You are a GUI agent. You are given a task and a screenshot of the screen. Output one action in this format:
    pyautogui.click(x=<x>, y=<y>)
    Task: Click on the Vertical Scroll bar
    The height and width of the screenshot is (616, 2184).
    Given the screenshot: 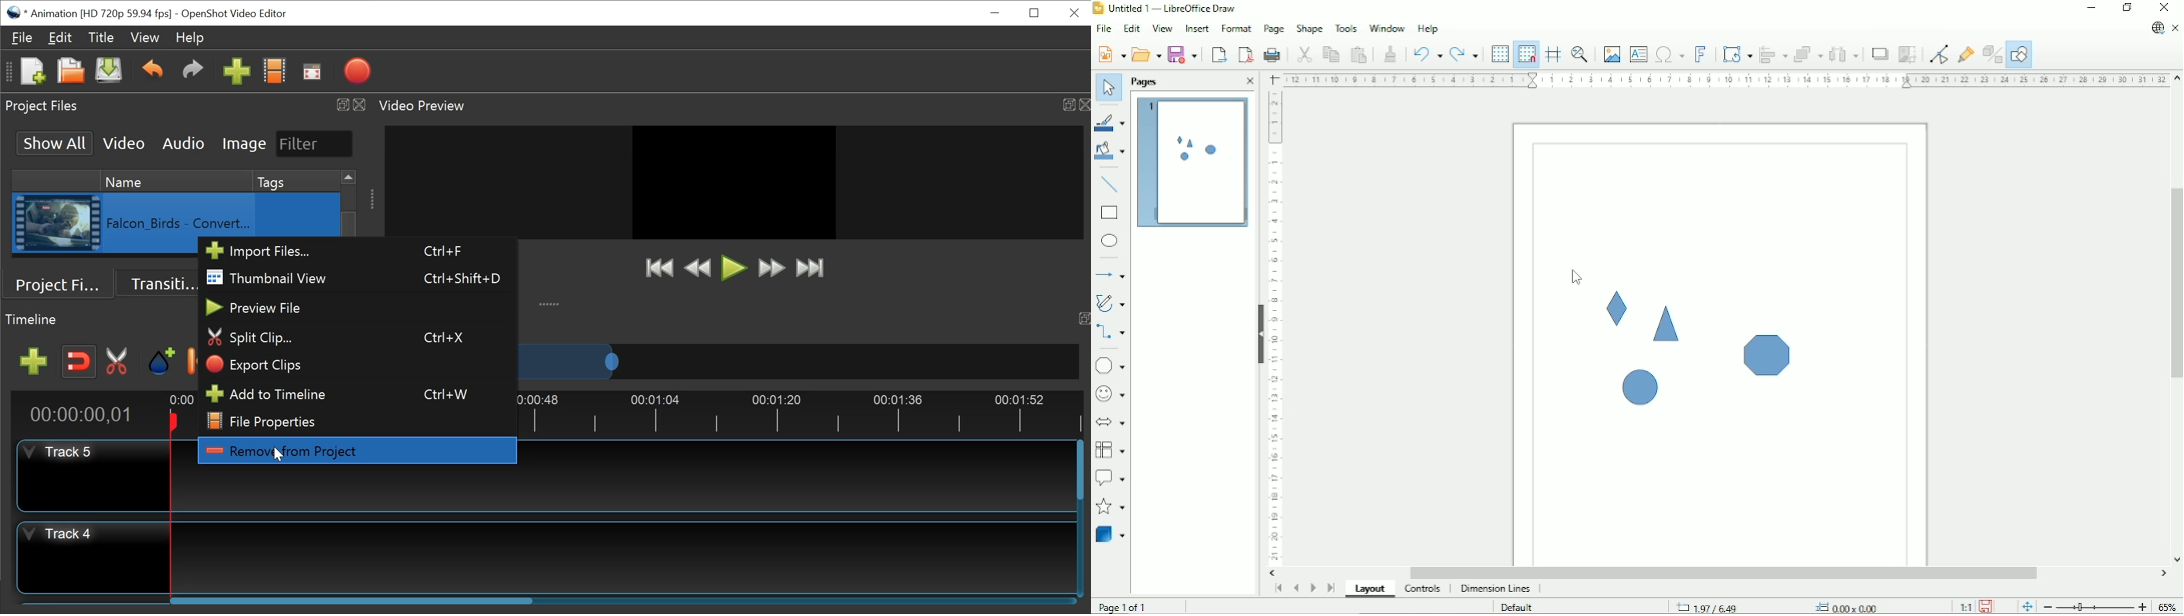 What is the action you would take?
    pyautogui.click(x=1082, y=471)
    